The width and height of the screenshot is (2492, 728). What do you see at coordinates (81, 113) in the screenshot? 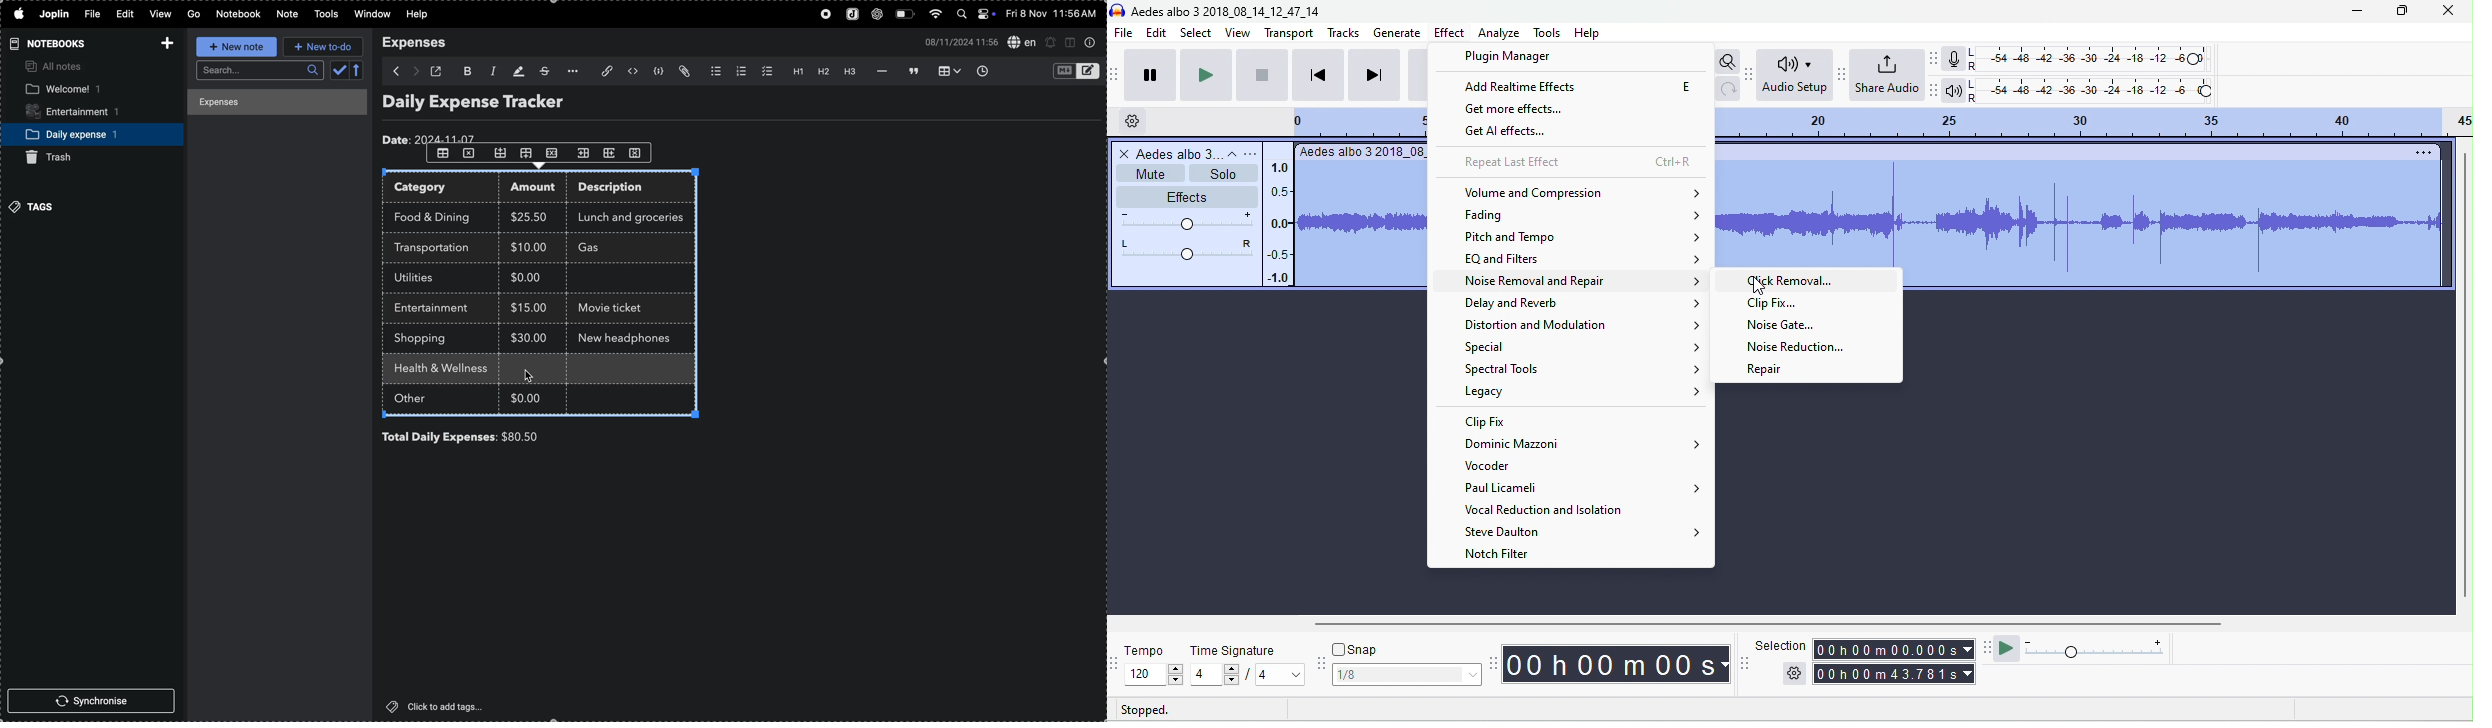
I see `entertainment` at bounding box center [81, 113].